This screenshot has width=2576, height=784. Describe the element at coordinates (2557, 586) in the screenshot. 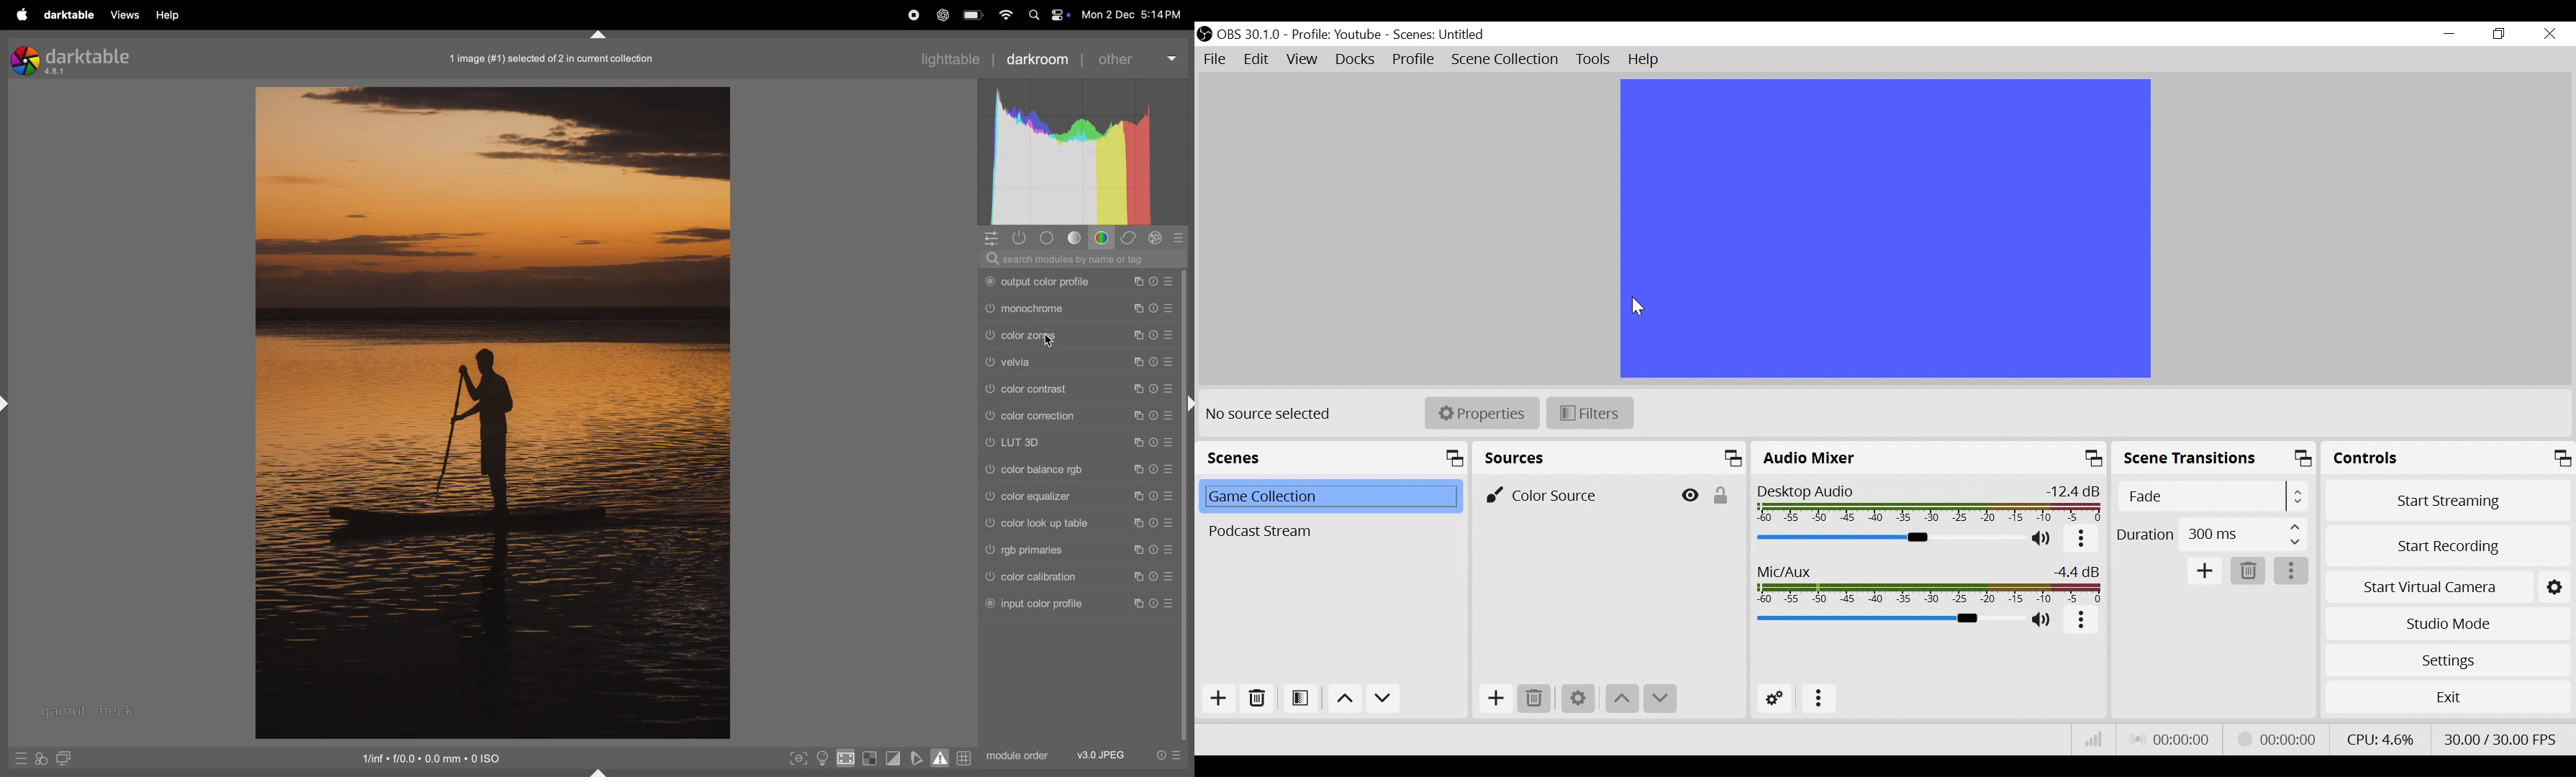

I see `settings` at that location.